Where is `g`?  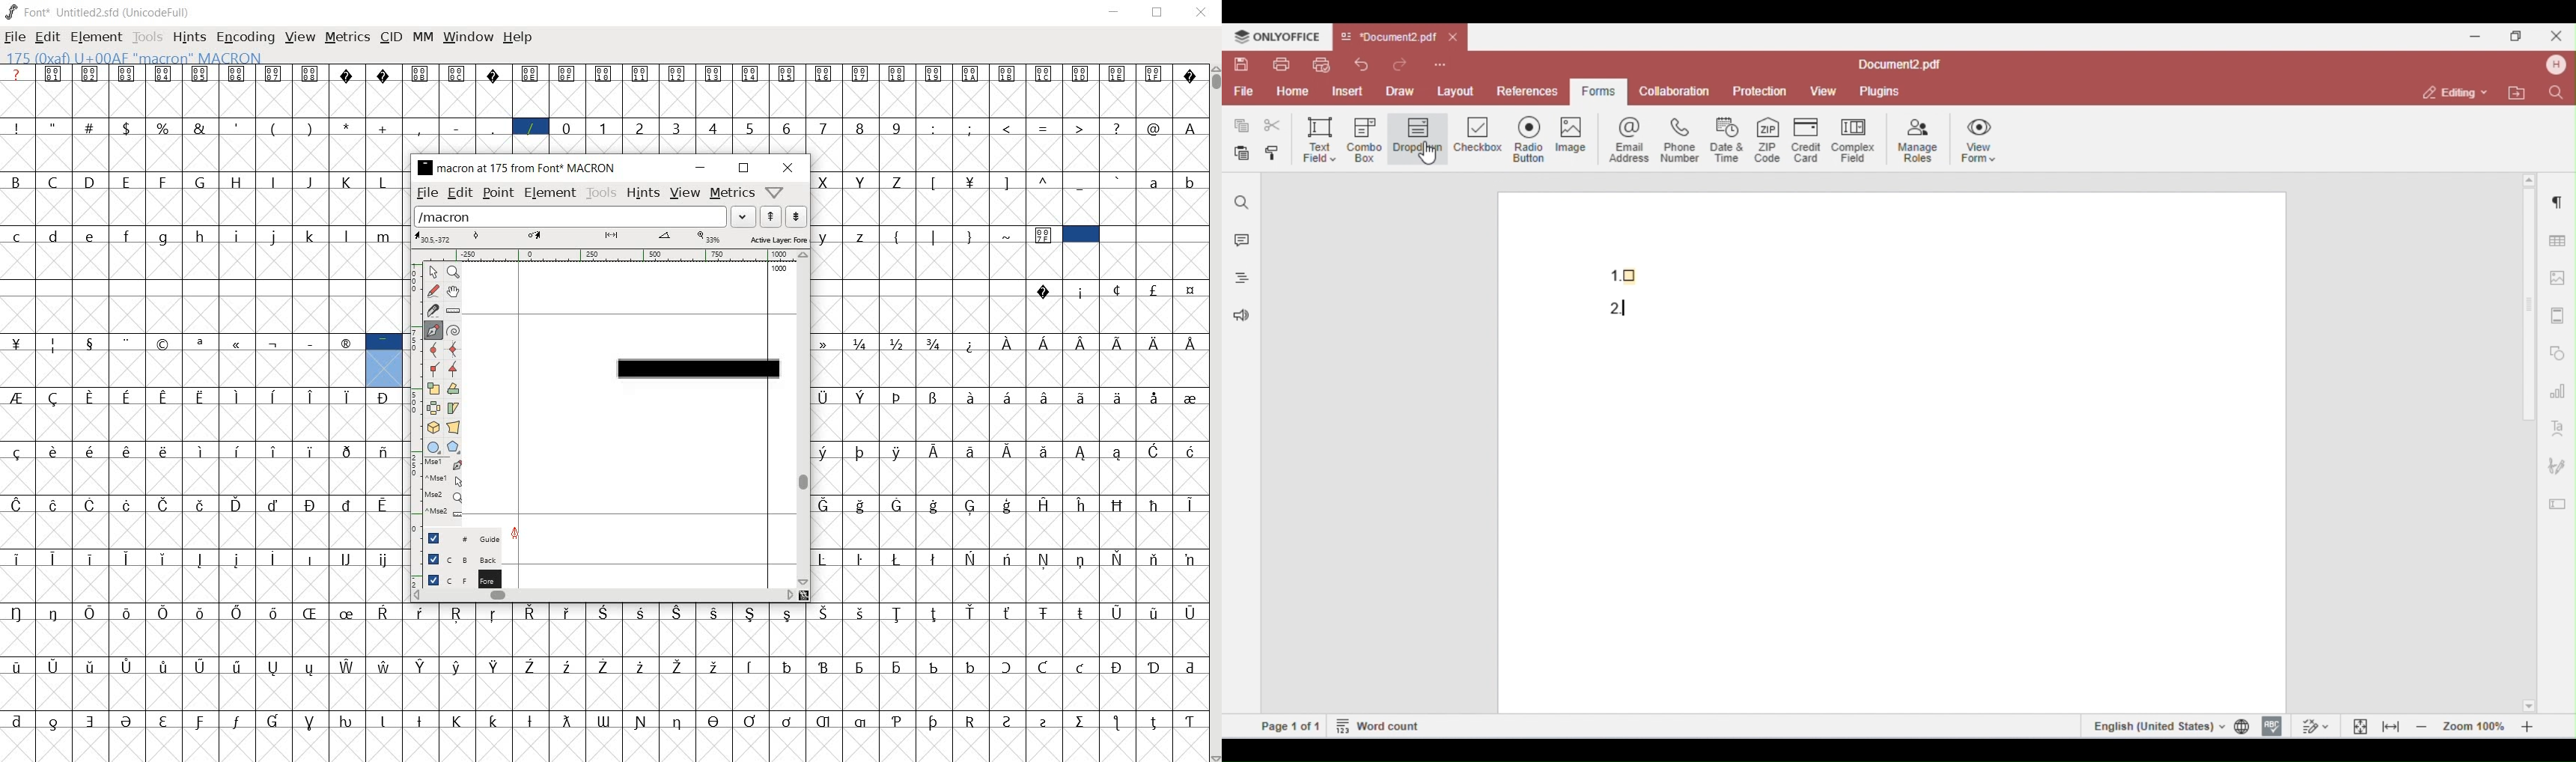 g is located at coordinates (165, 237).